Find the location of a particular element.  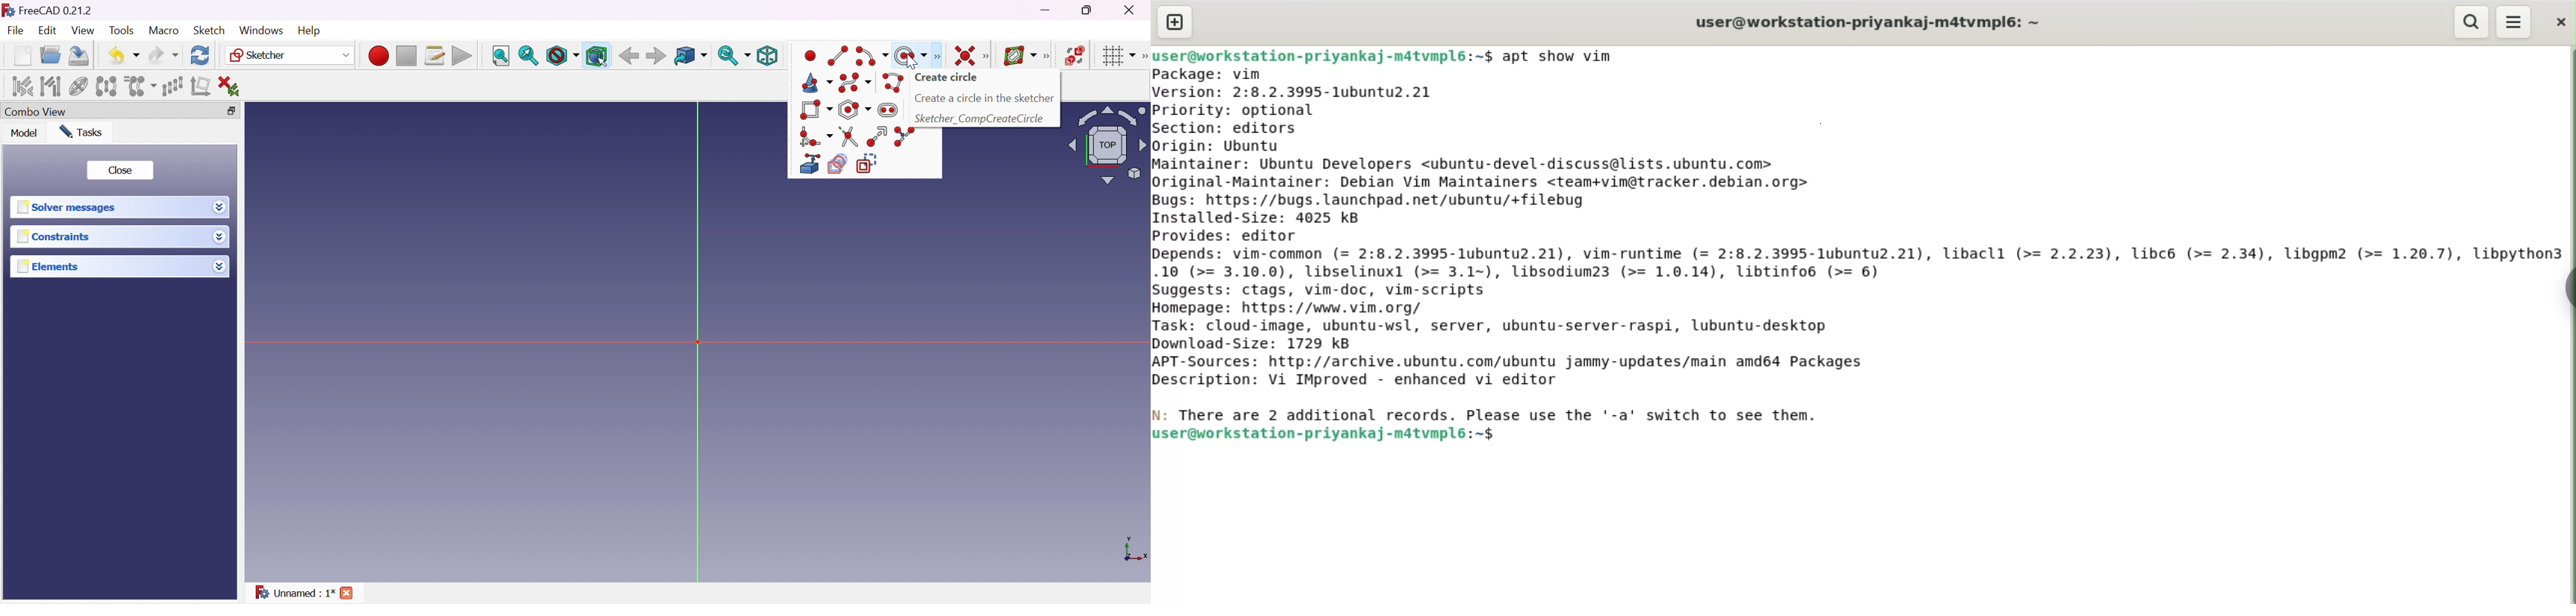

Drop down is located at coordinates (219, 209).